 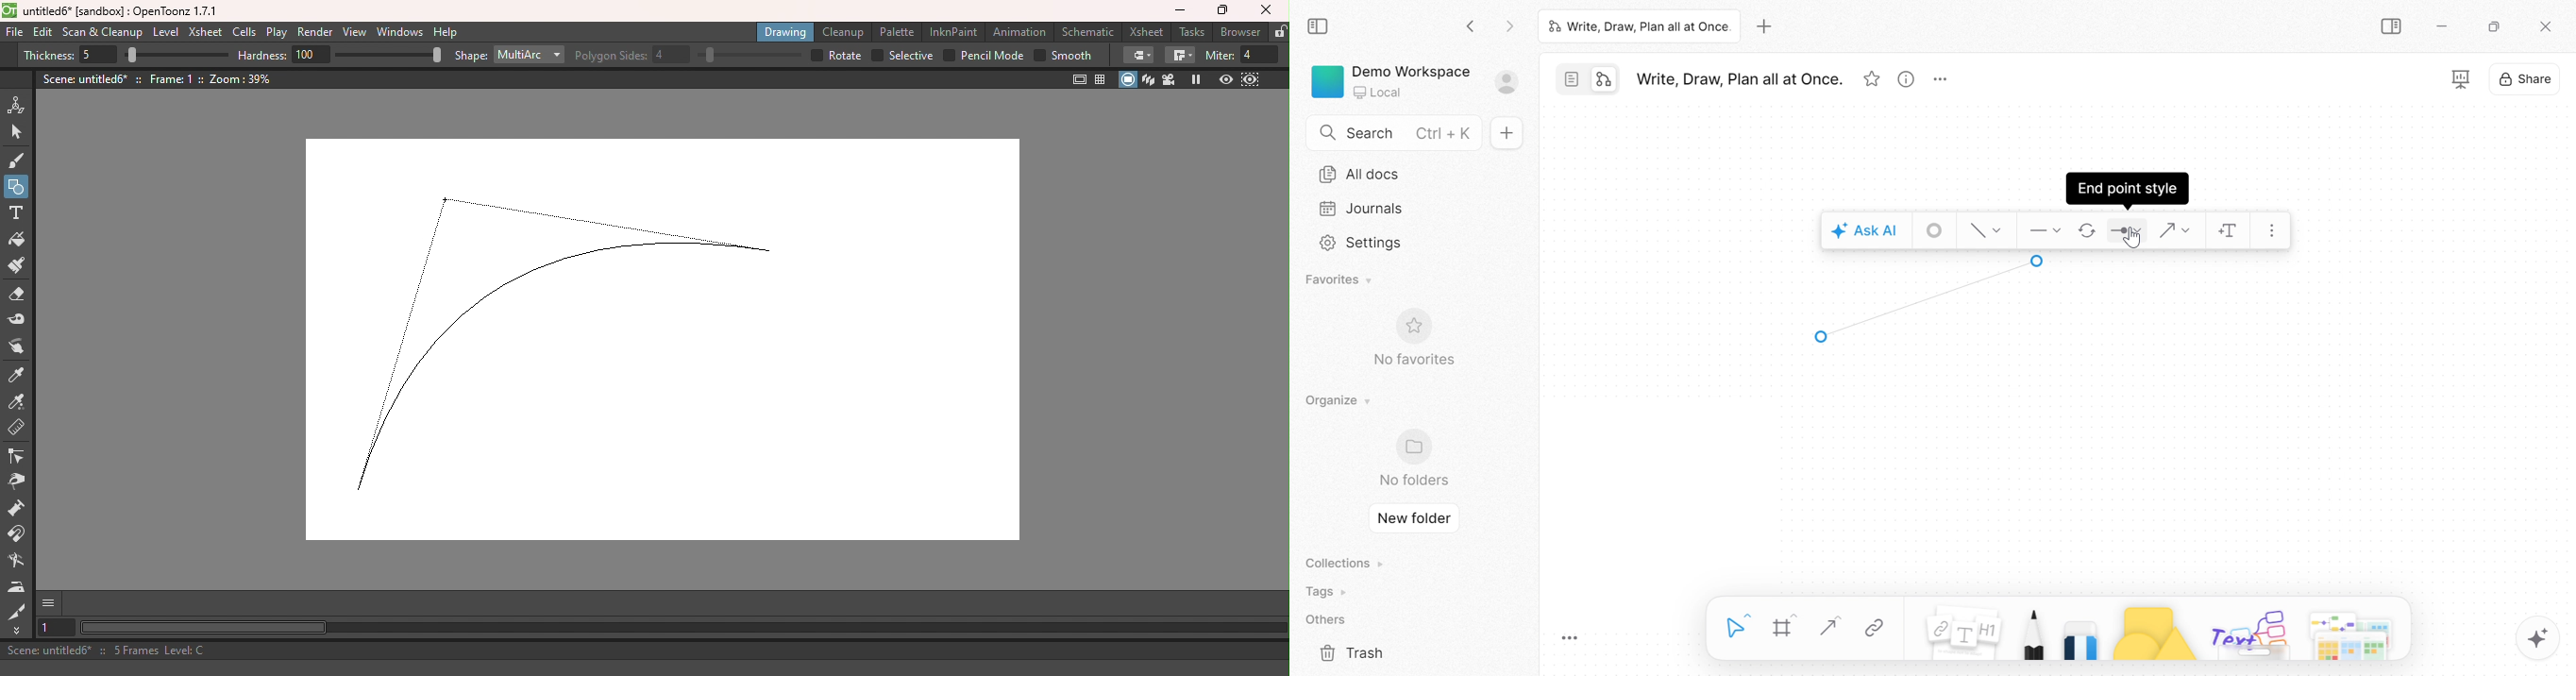 What do you see at coordinates (15, 428) in the screenshot?
I see `Ruler tool` at bounding box center [15, 428].